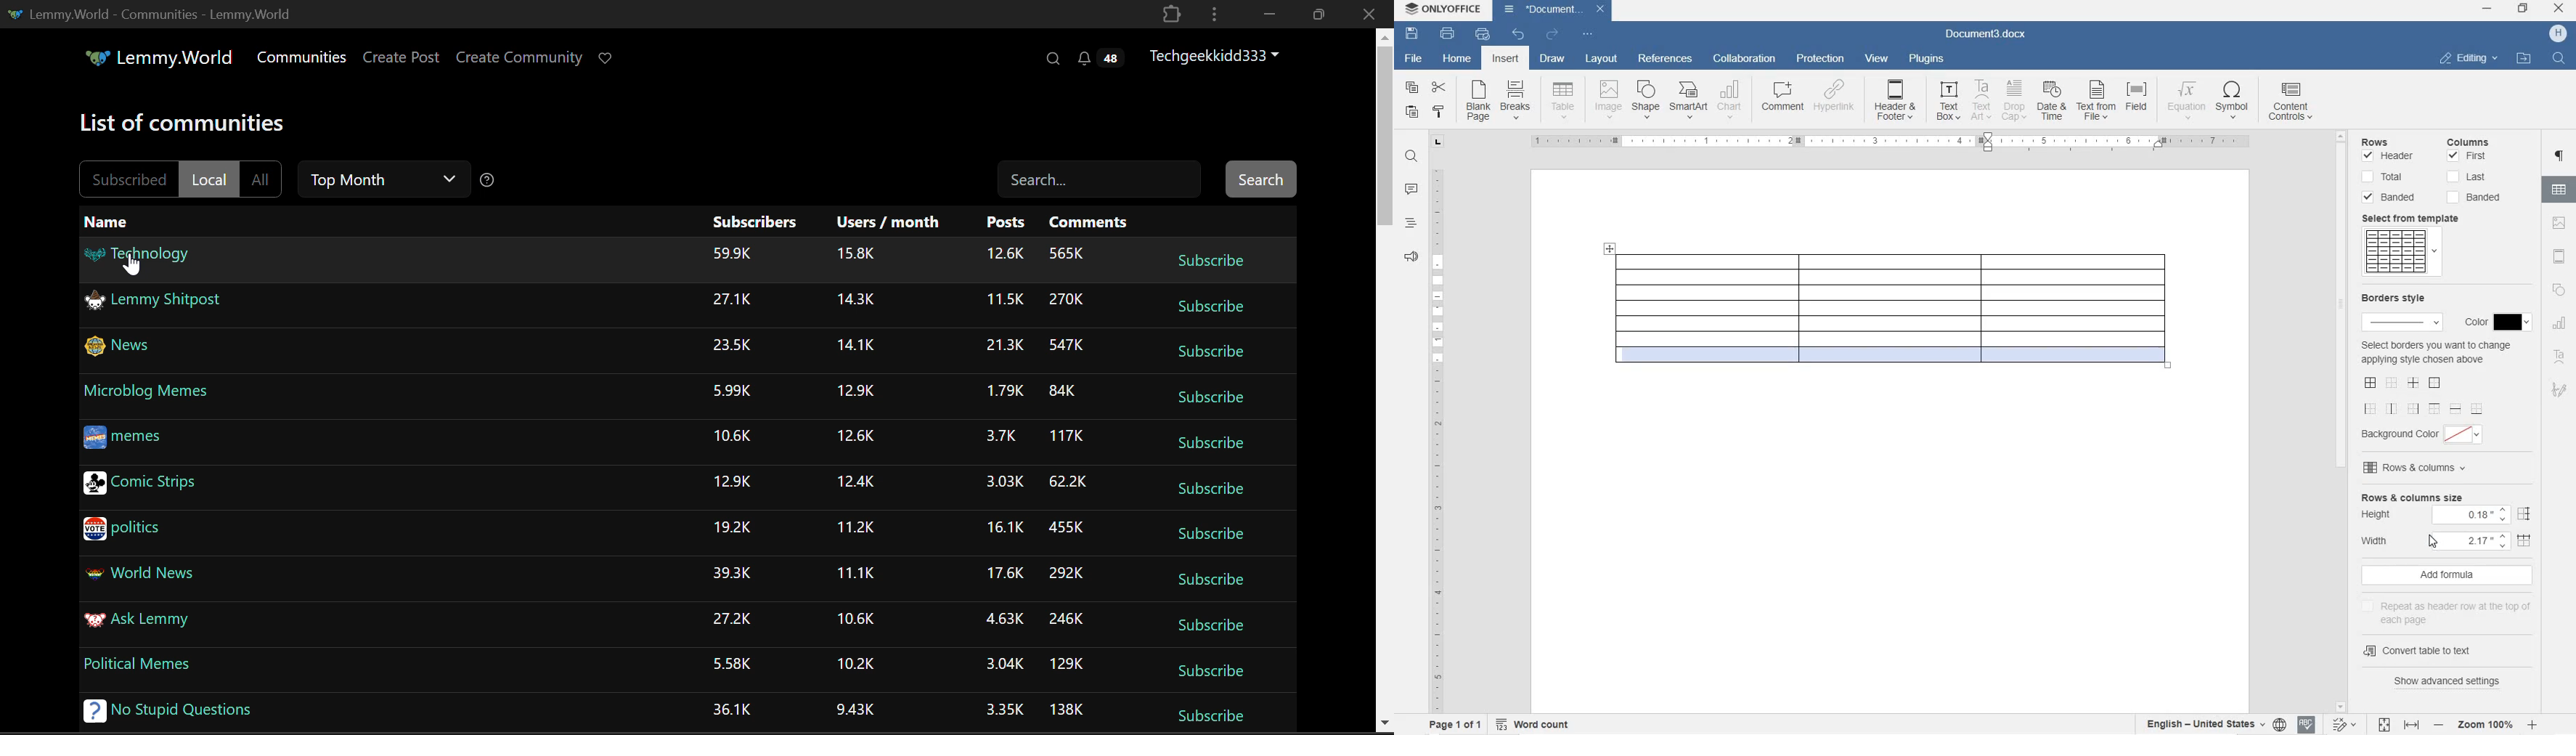 This screenshot has width=2576, height=756. I want to click on Subscribed Filter Unselected, so click(127, 177).